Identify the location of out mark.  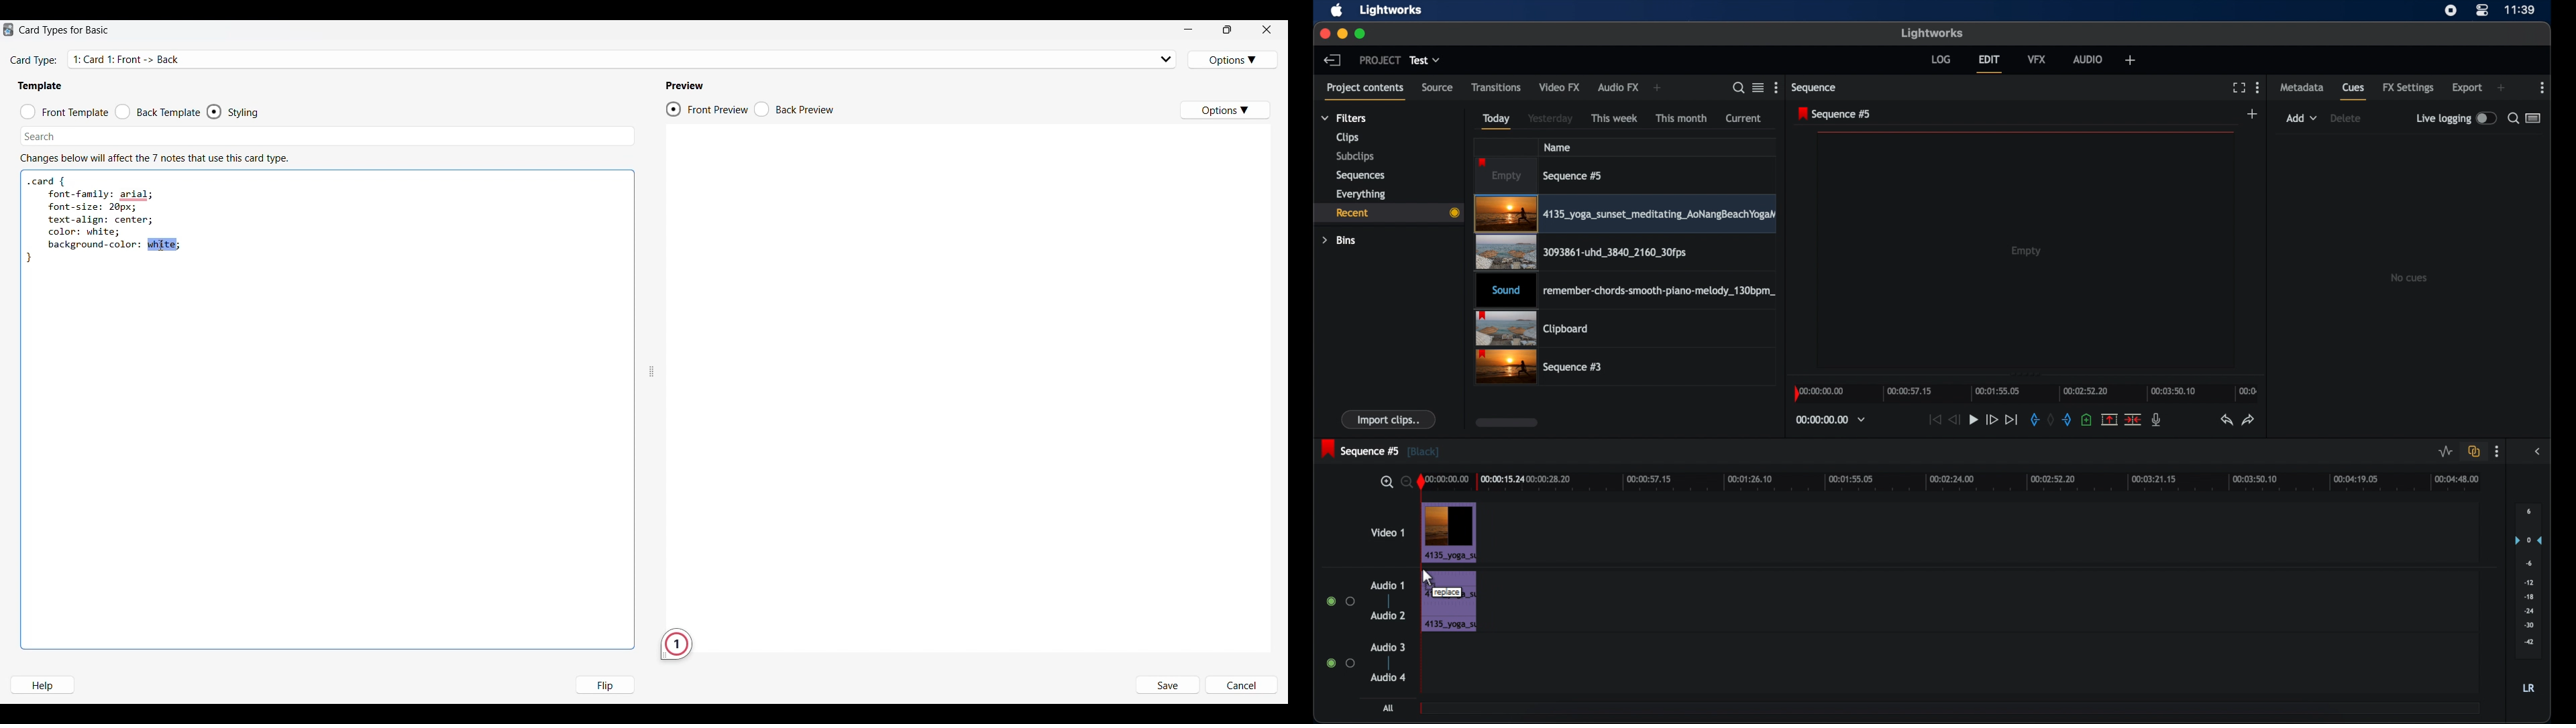
(2069, 420).